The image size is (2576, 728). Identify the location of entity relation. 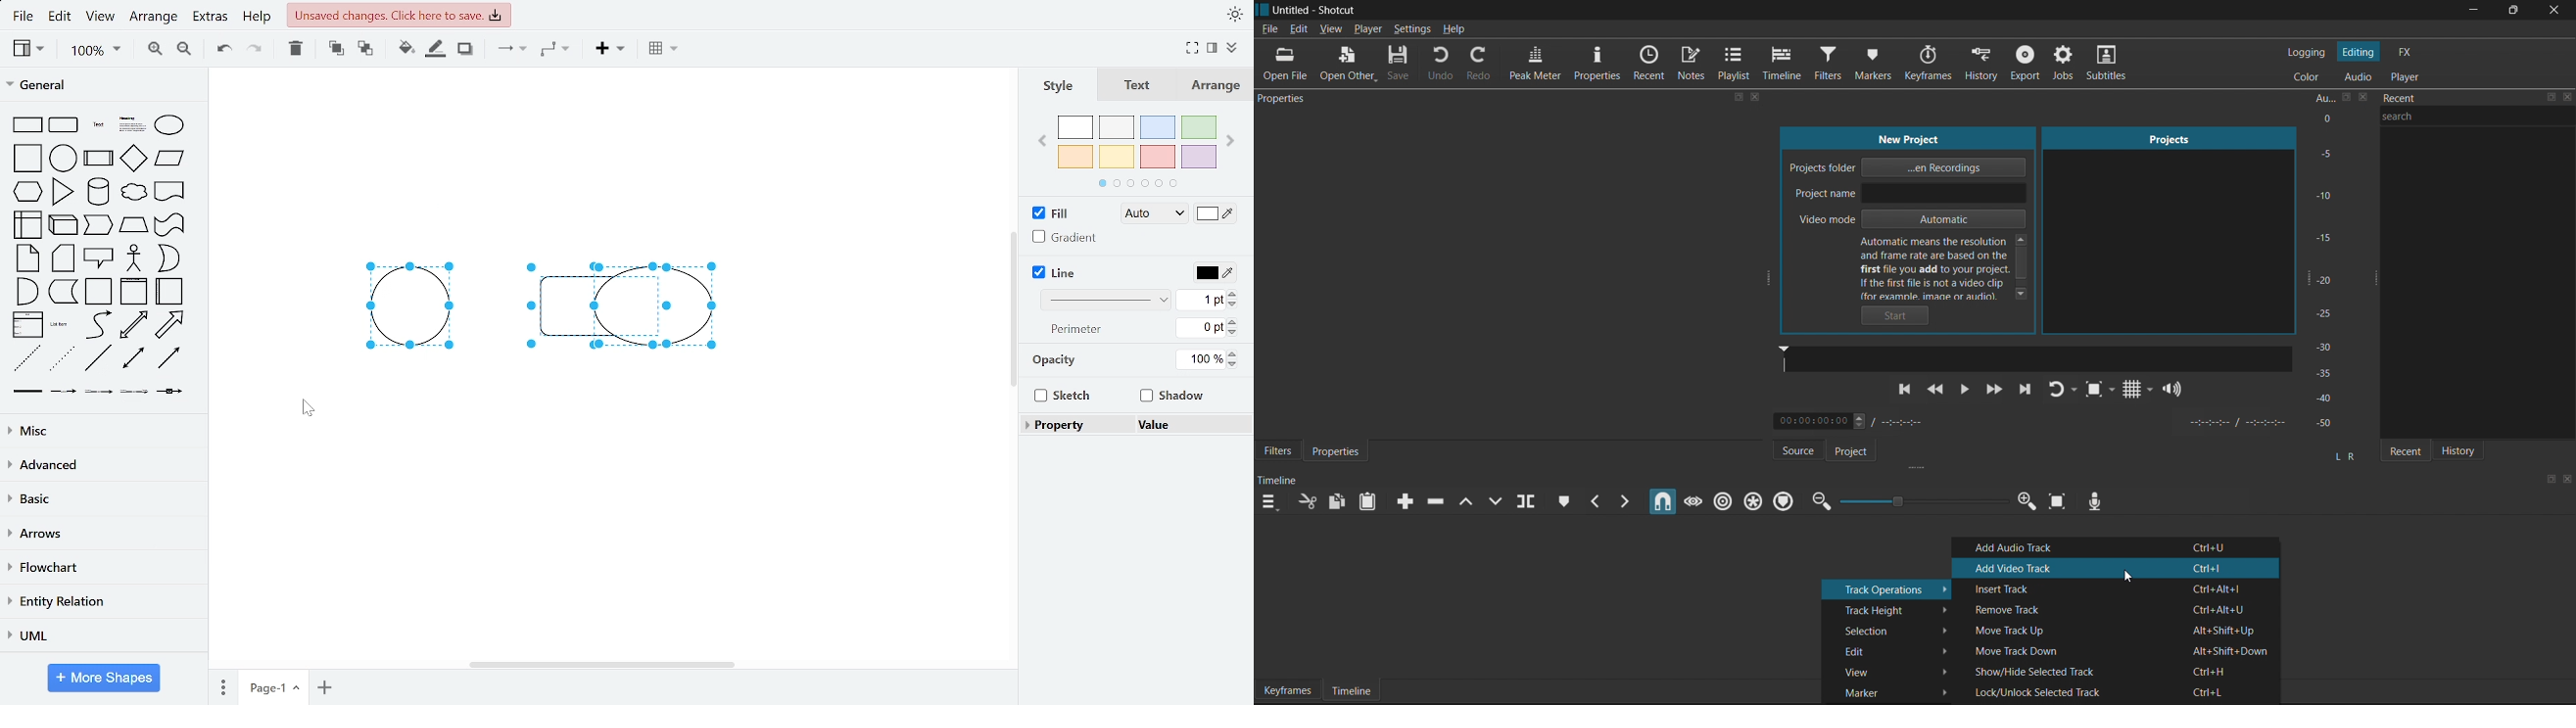
(100, 601).